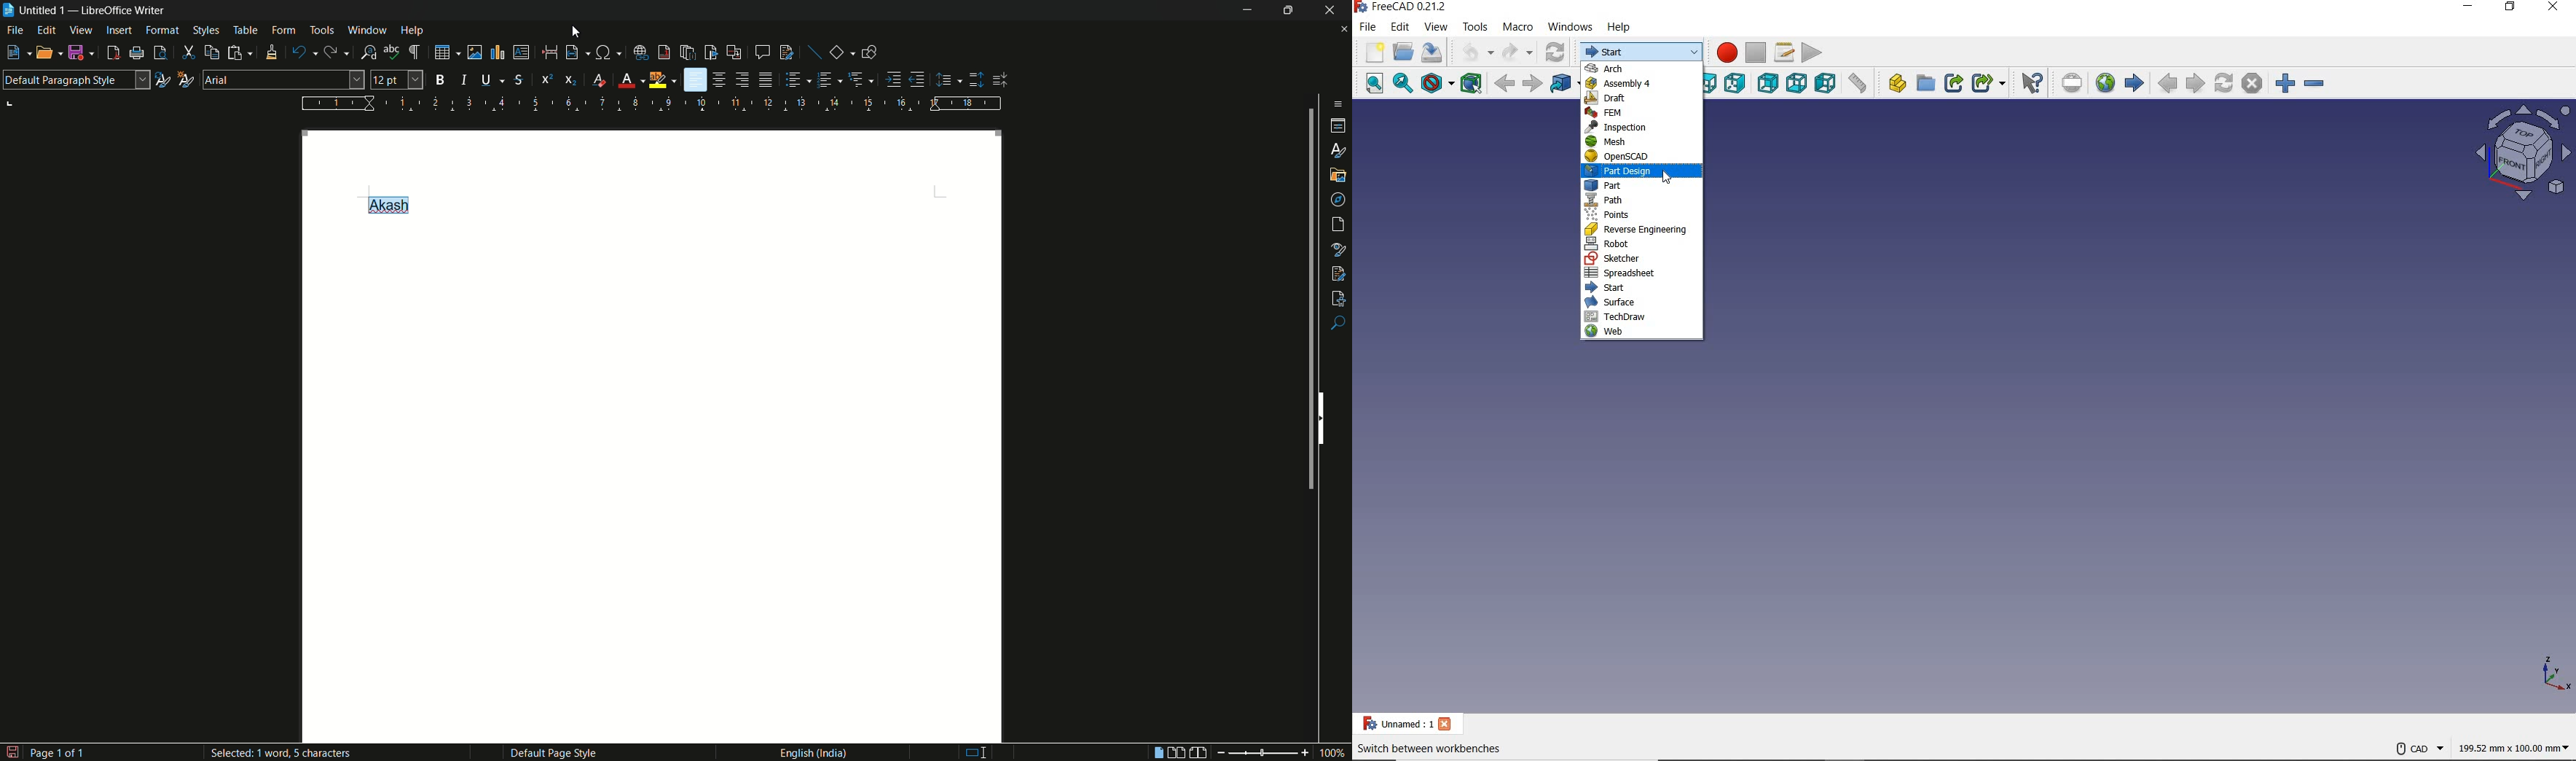  What do you see at coordinates (642, 53) in the screenshot?
I see `insert hyperlink` at bounding box center [642, 53].